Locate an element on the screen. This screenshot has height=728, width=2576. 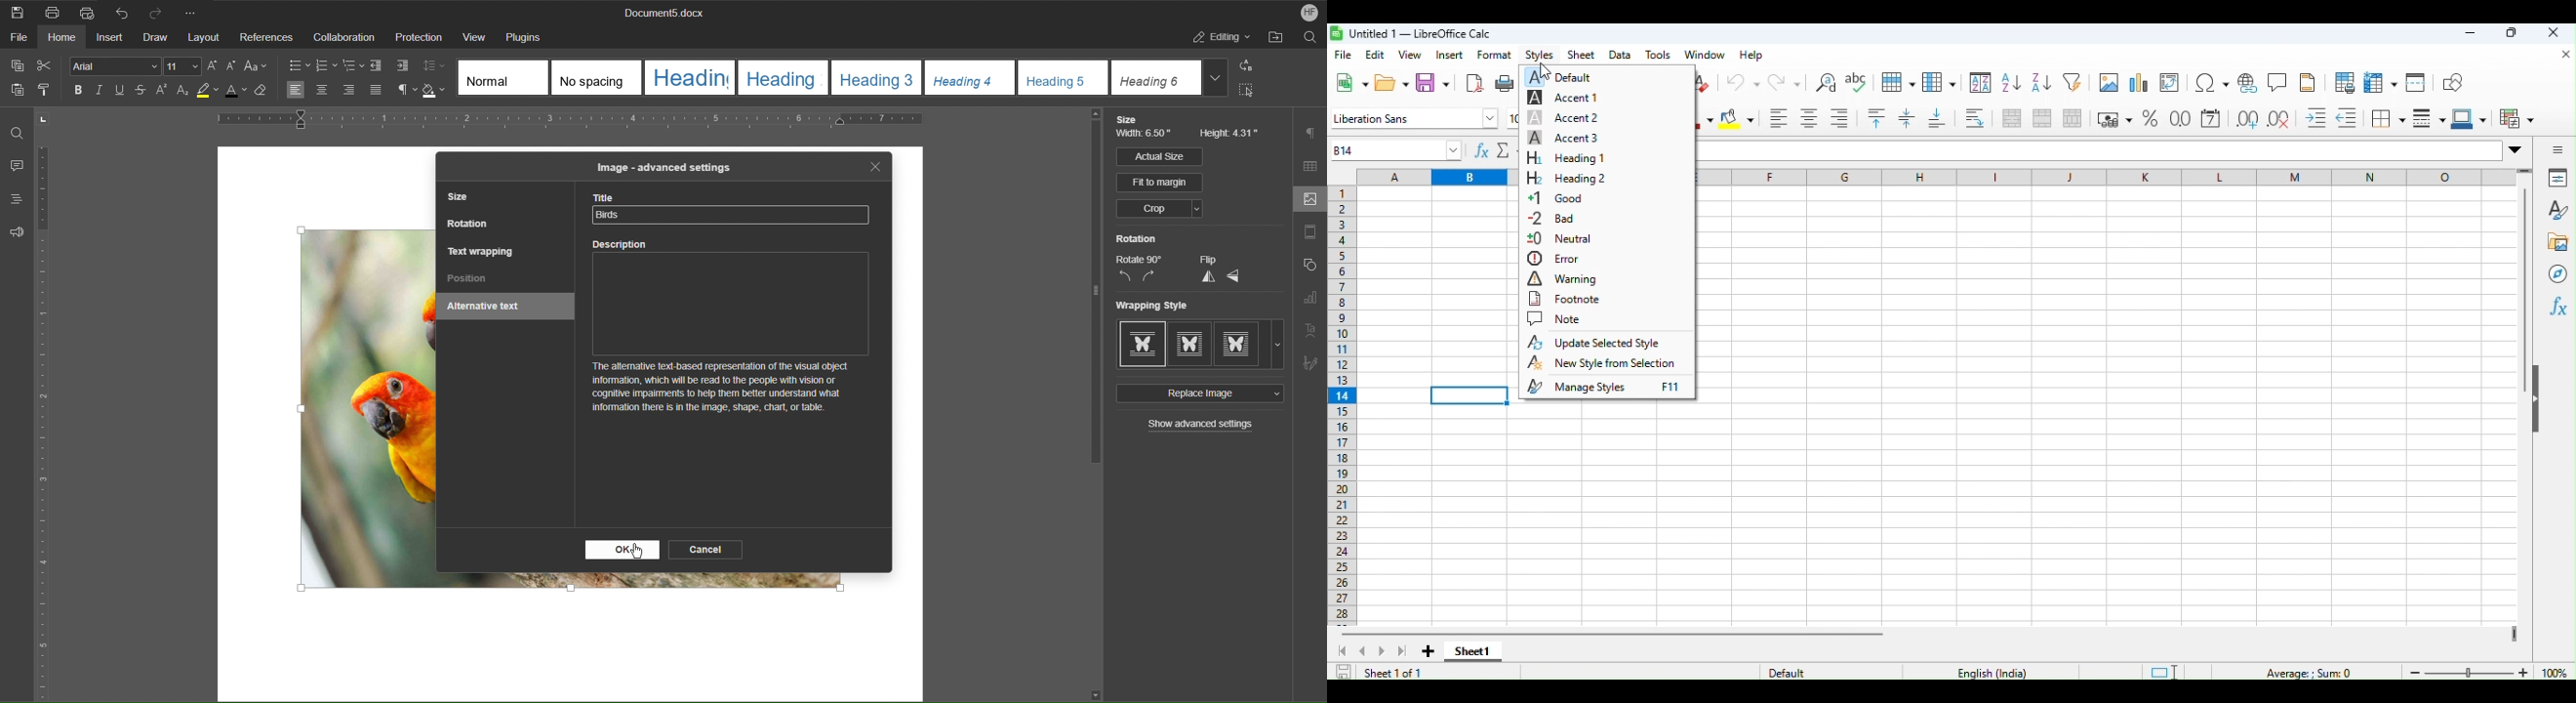
unmerge is located at coordinates (2072, 116).